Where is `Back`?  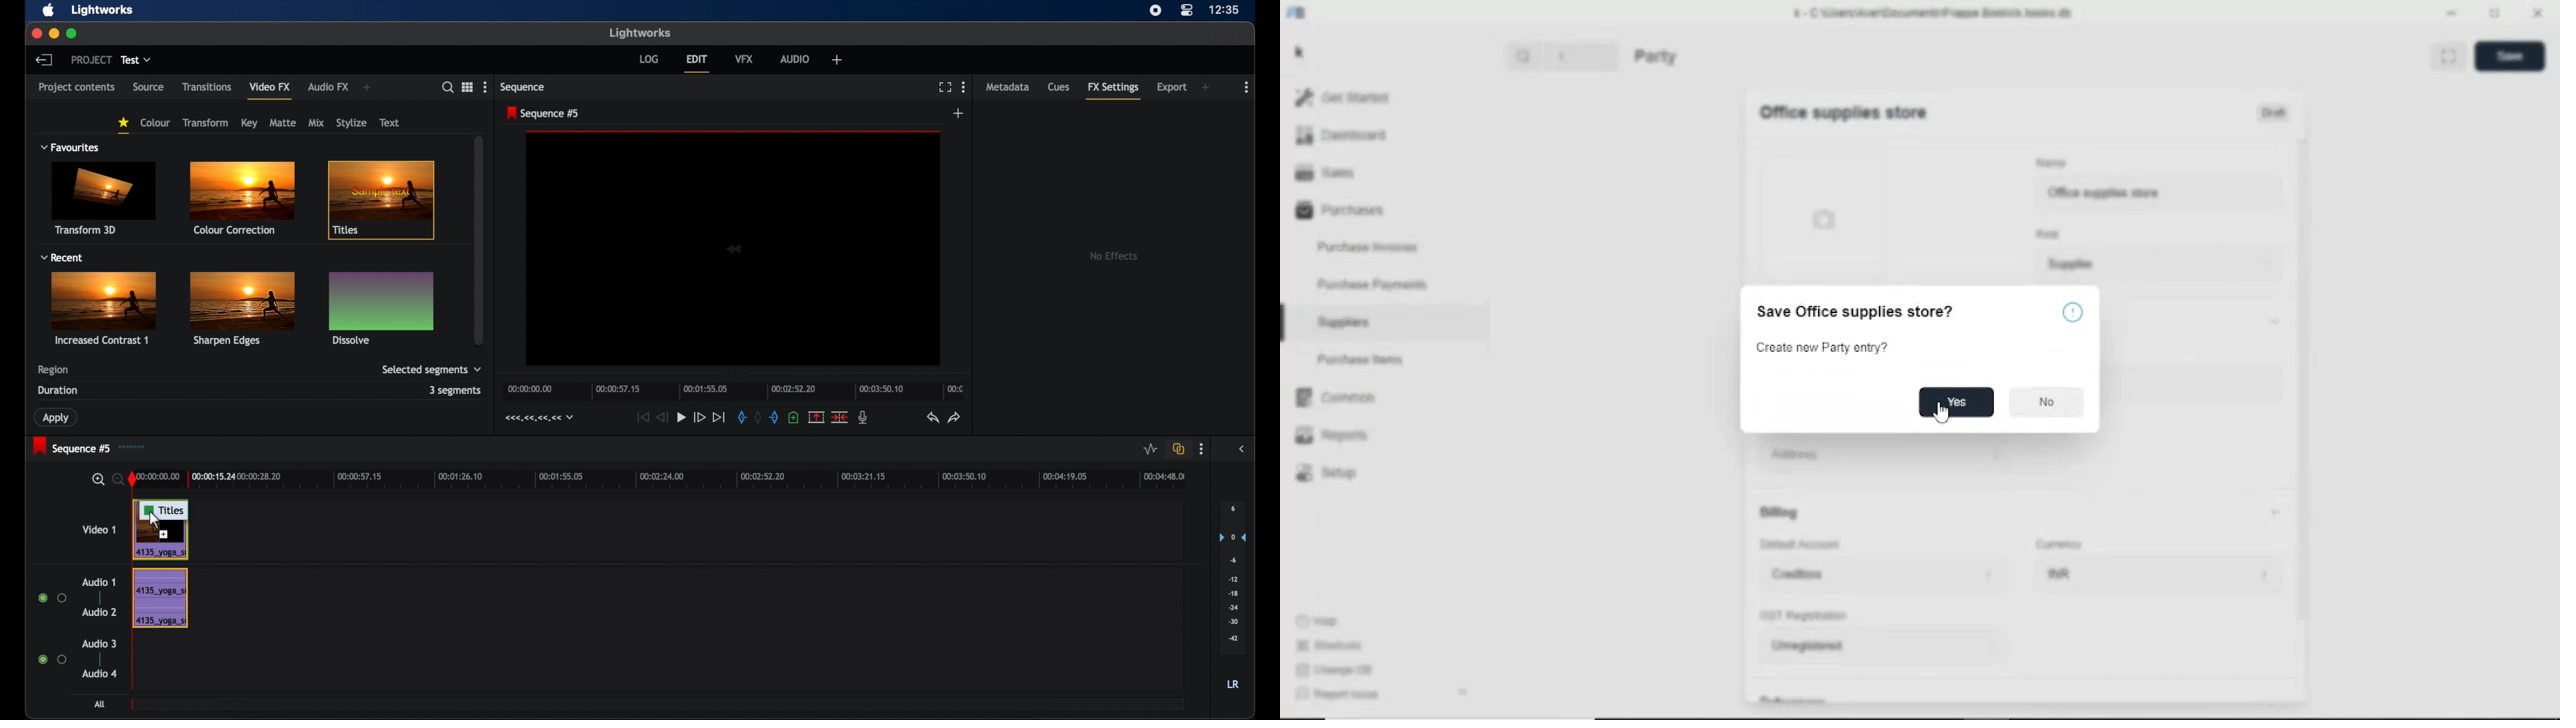 Back is located at coordinates (1566, 56).